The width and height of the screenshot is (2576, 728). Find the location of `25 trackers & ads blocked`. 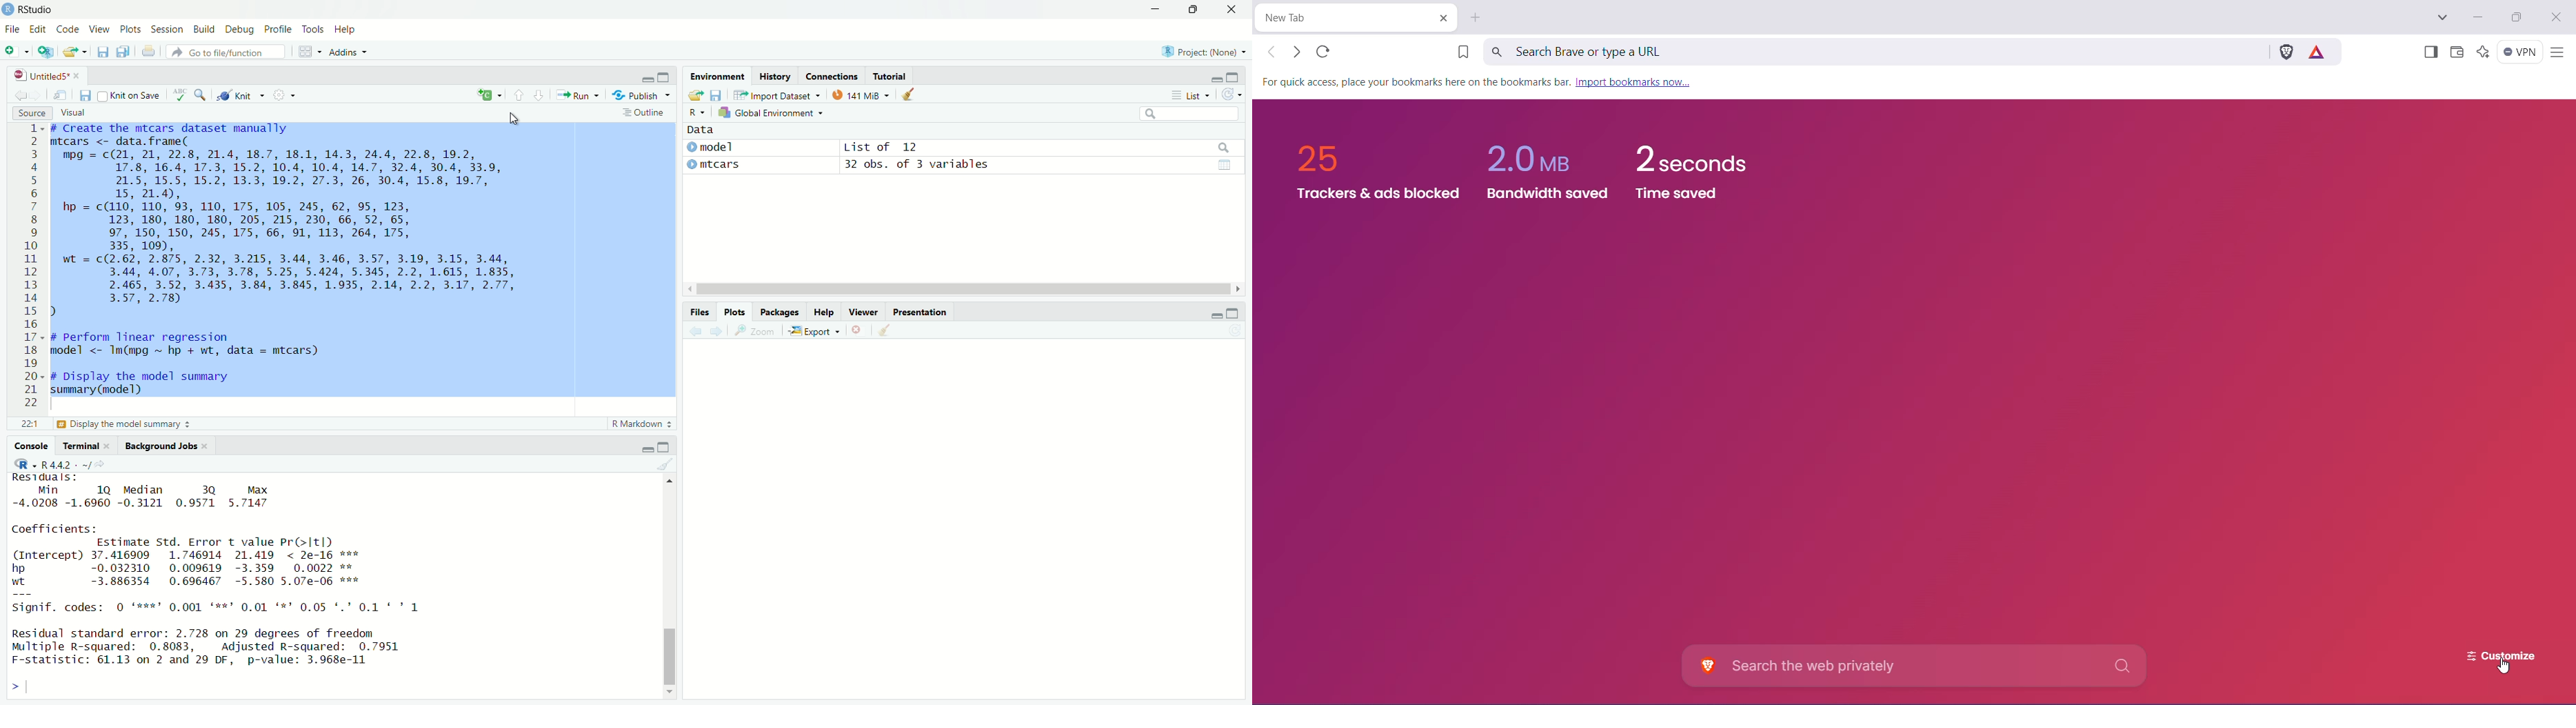

25 trackers & ads blocked is located at coordinates (1369, 170).